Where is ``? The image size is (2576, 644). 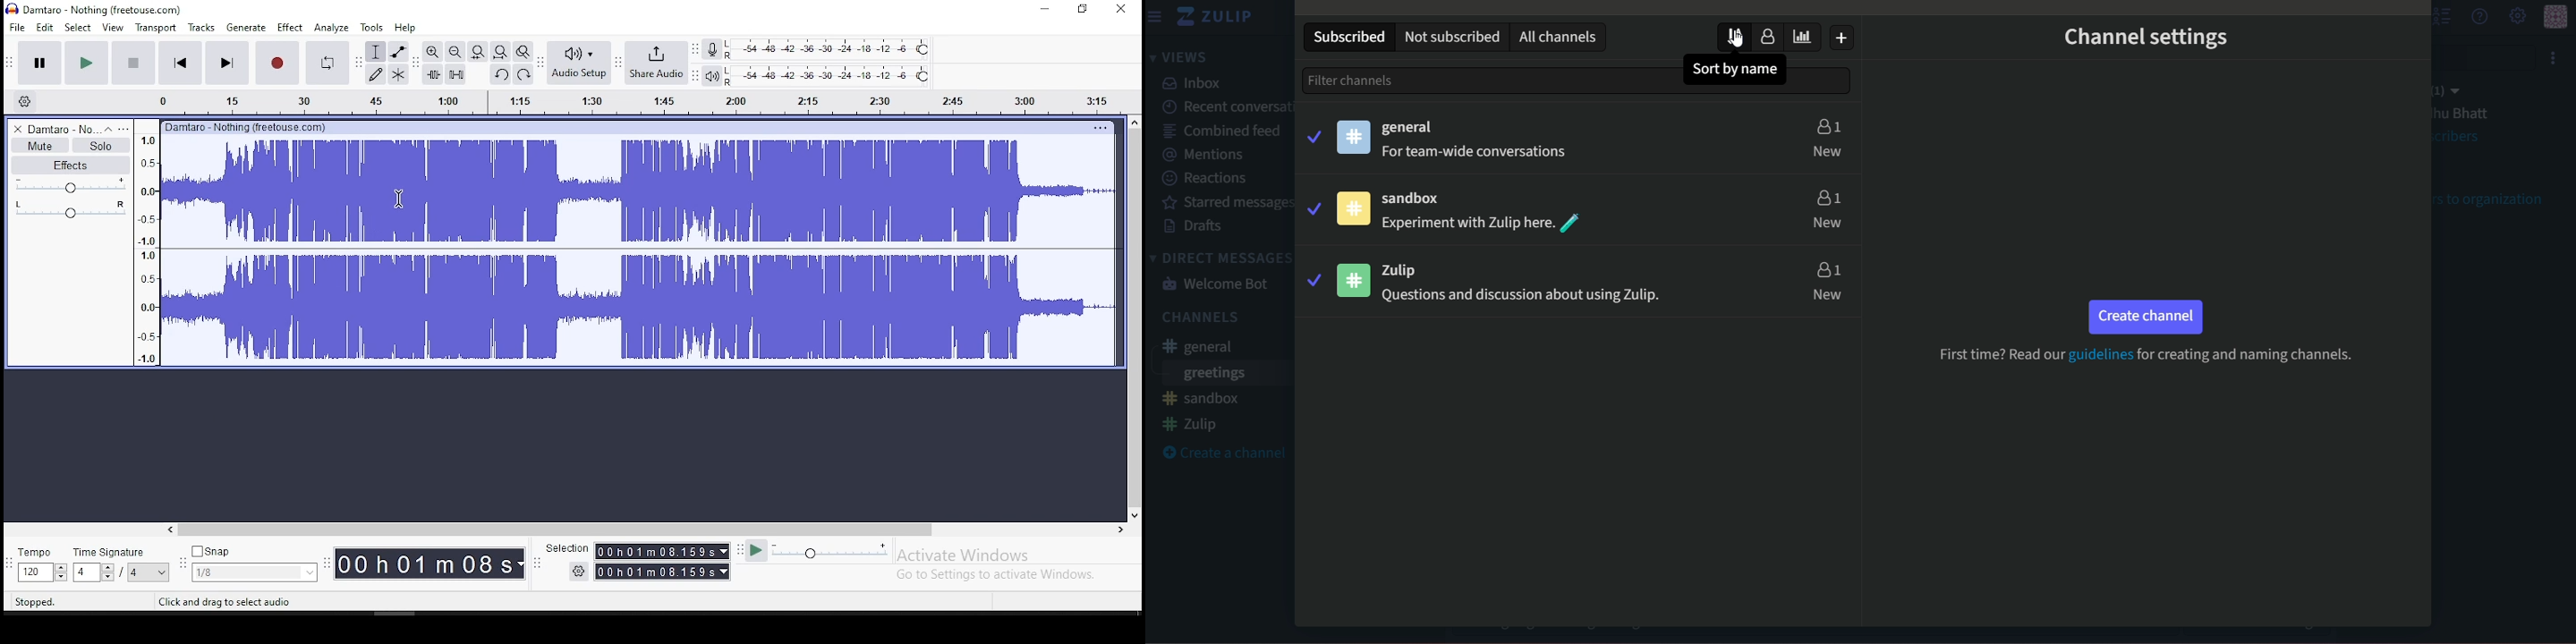
 is located at coordinates (180, 563).